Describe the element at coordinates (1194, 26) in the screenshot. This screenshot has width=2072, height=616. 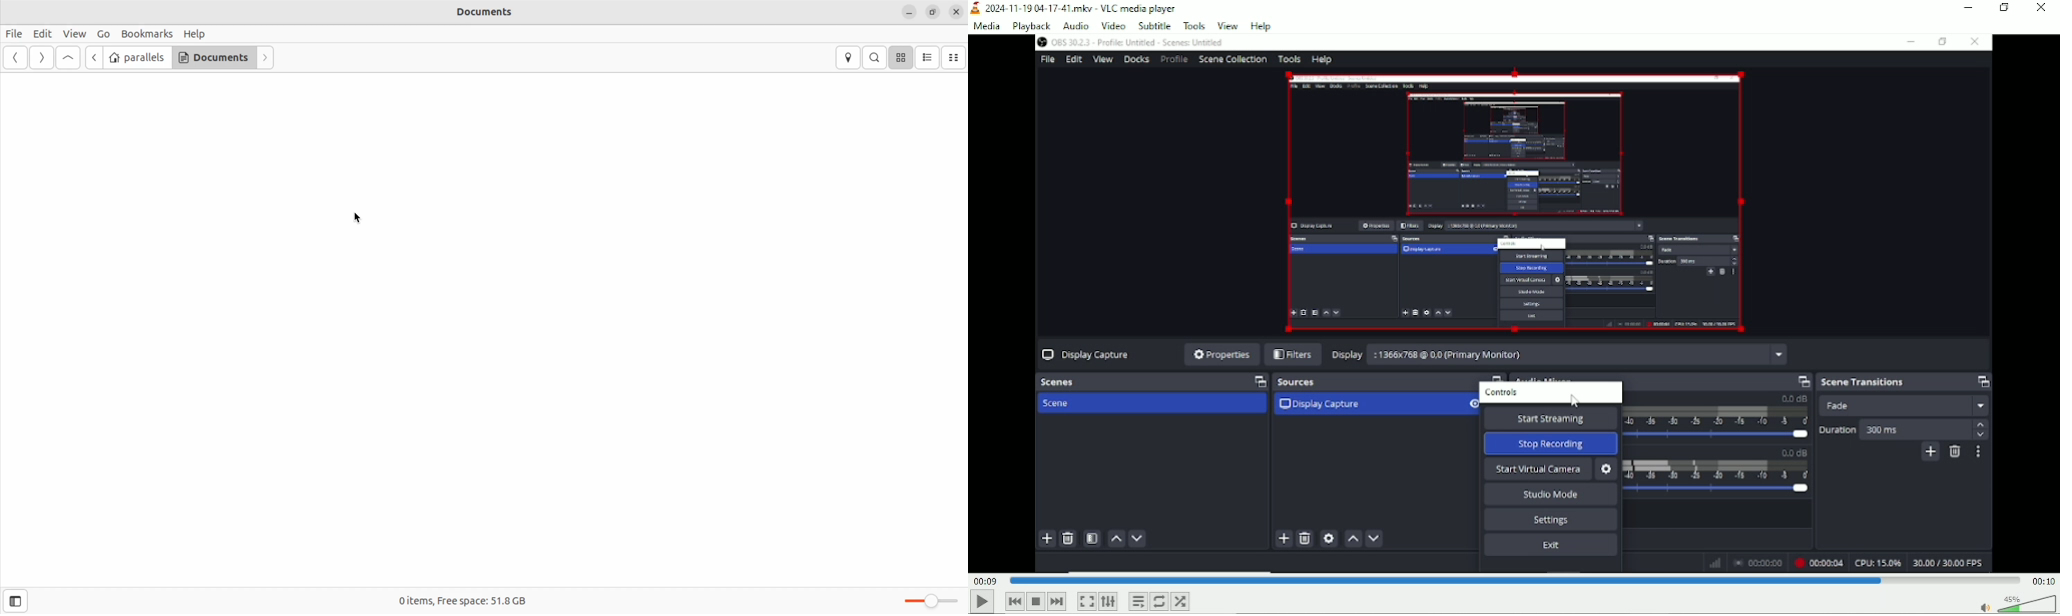
I see `Tools` at that location.